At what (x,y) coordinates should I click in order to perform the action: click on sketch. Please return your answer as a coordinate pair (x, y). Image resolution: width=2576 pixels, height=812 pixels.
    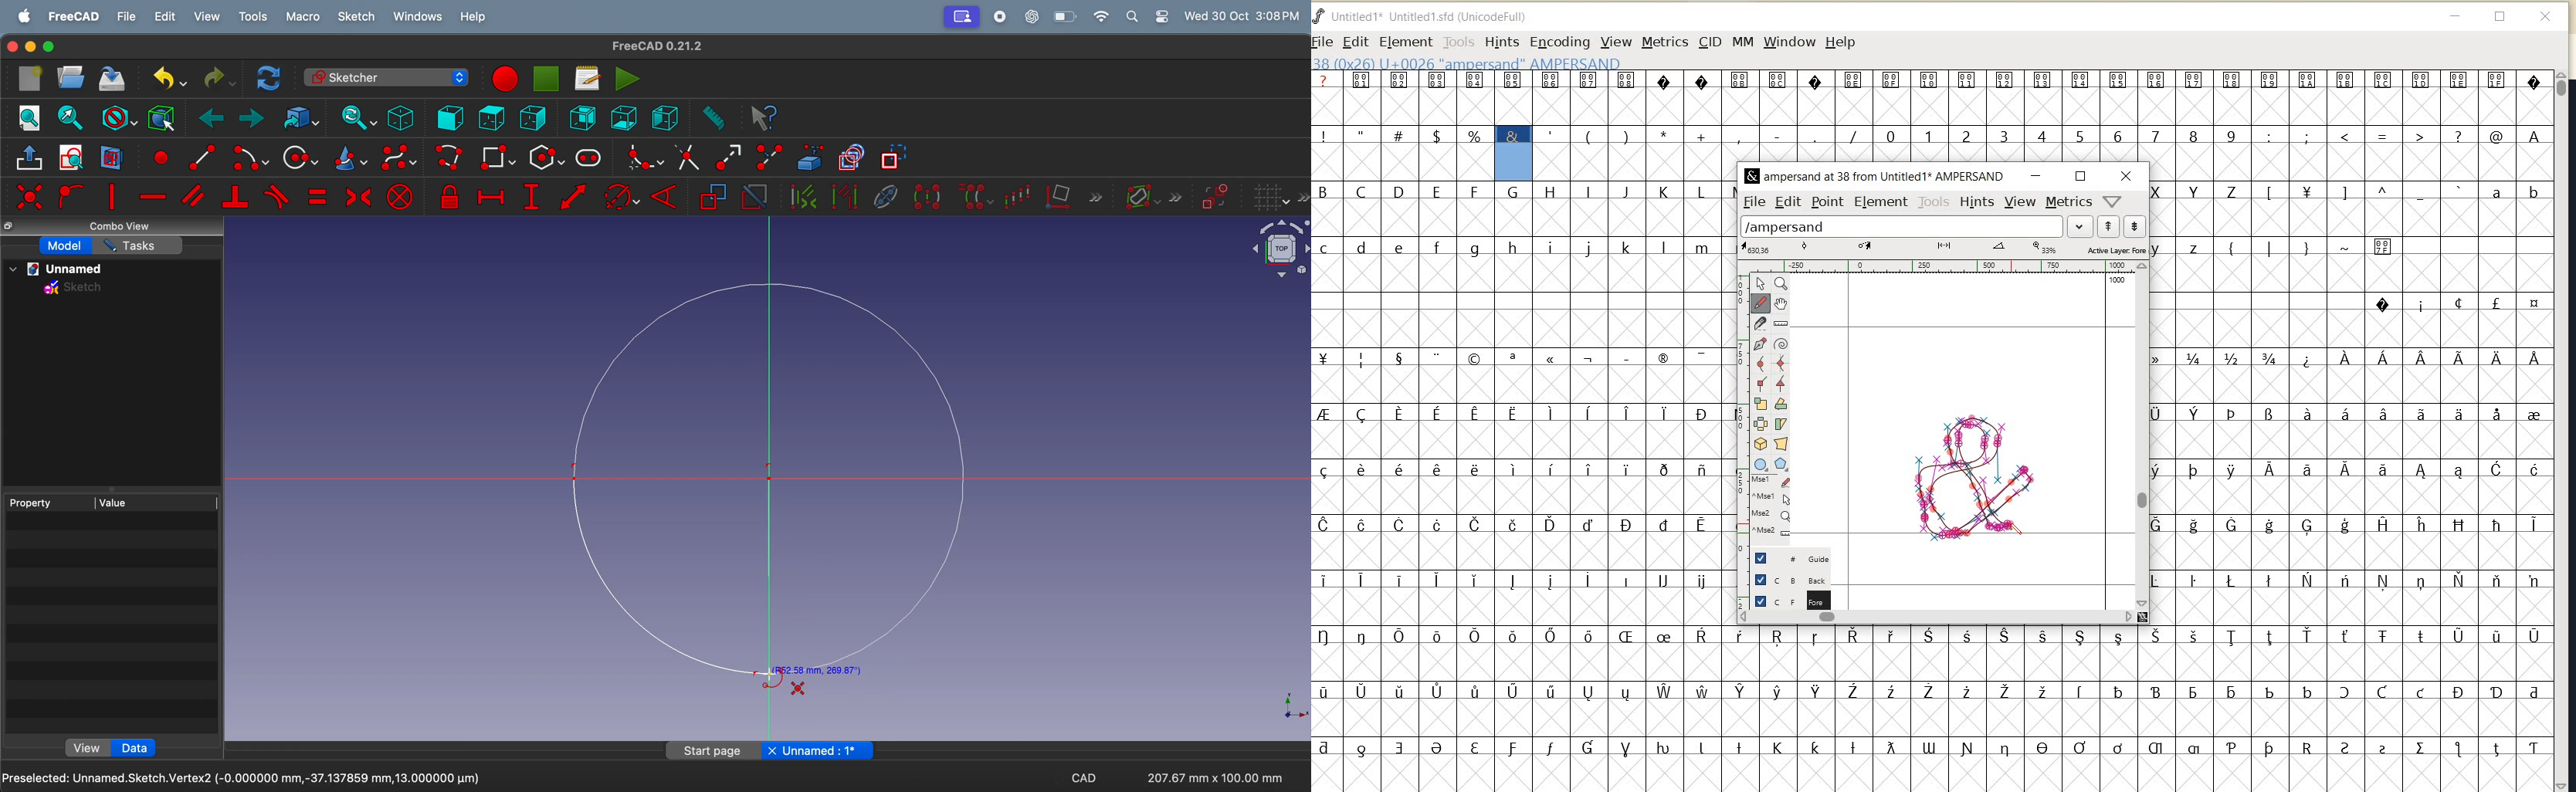
    Looking at the image, I should click on (74, 290).